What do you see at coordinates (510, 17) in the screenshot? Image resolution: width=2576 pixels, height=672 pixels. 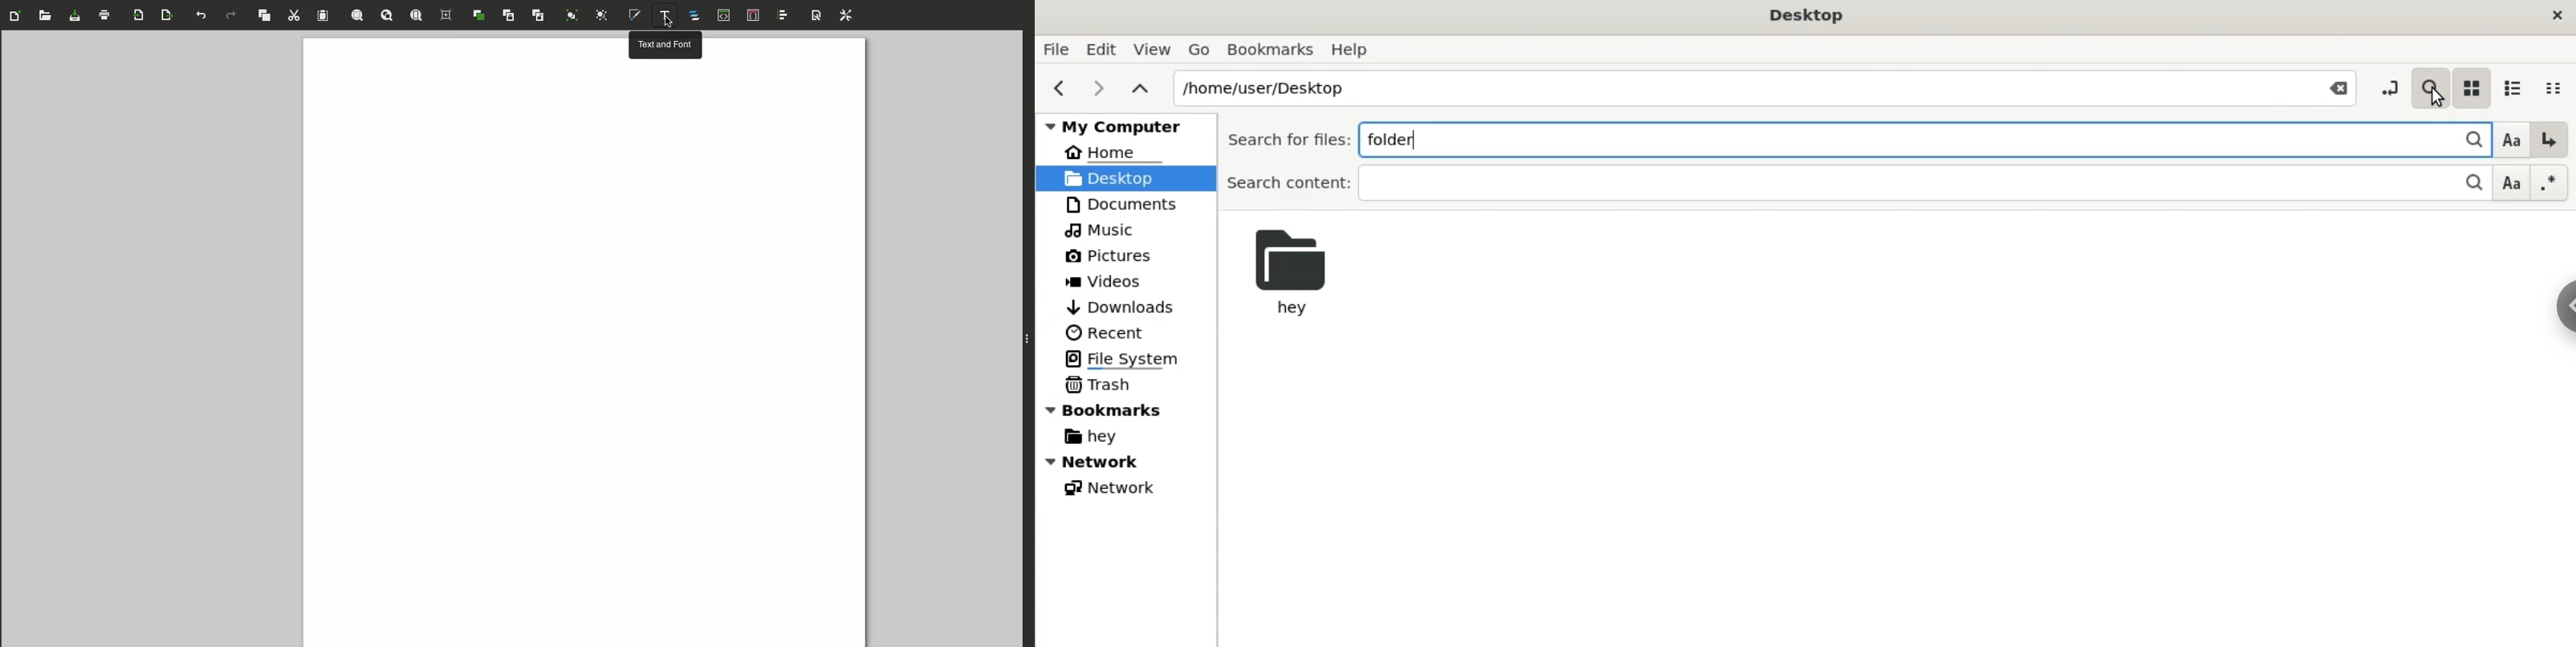 I see `Create clone` at bounding box center [510, 17].